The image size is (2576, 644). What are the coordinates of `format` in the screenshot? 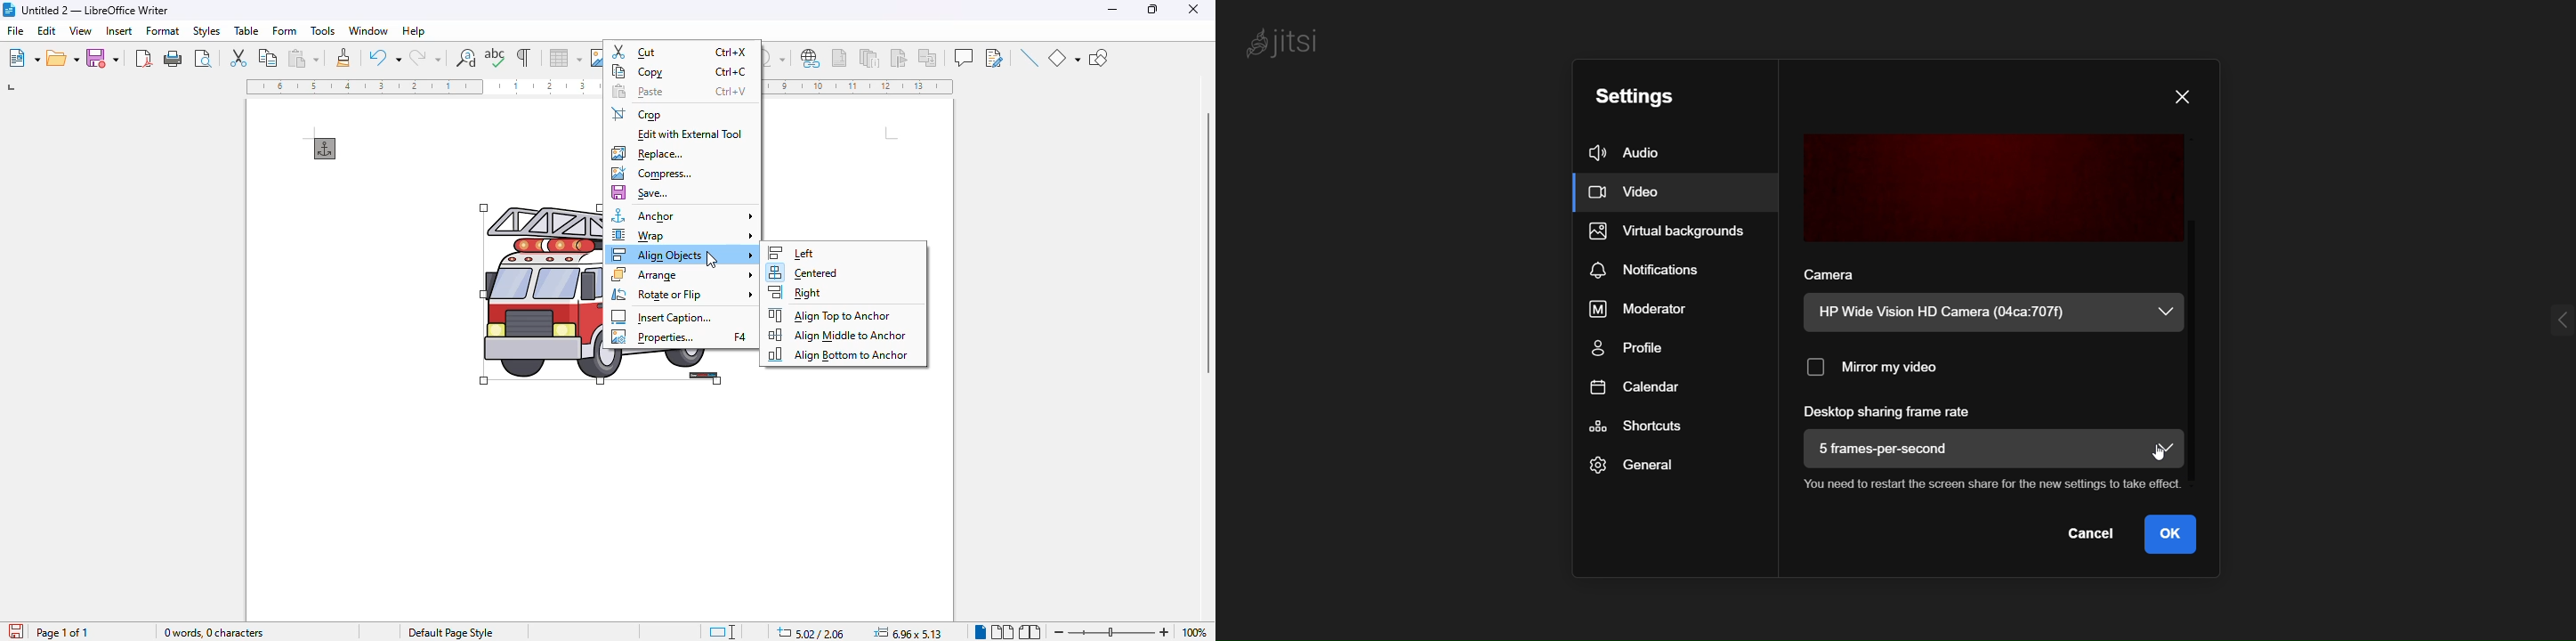 It's located at (164, 30).